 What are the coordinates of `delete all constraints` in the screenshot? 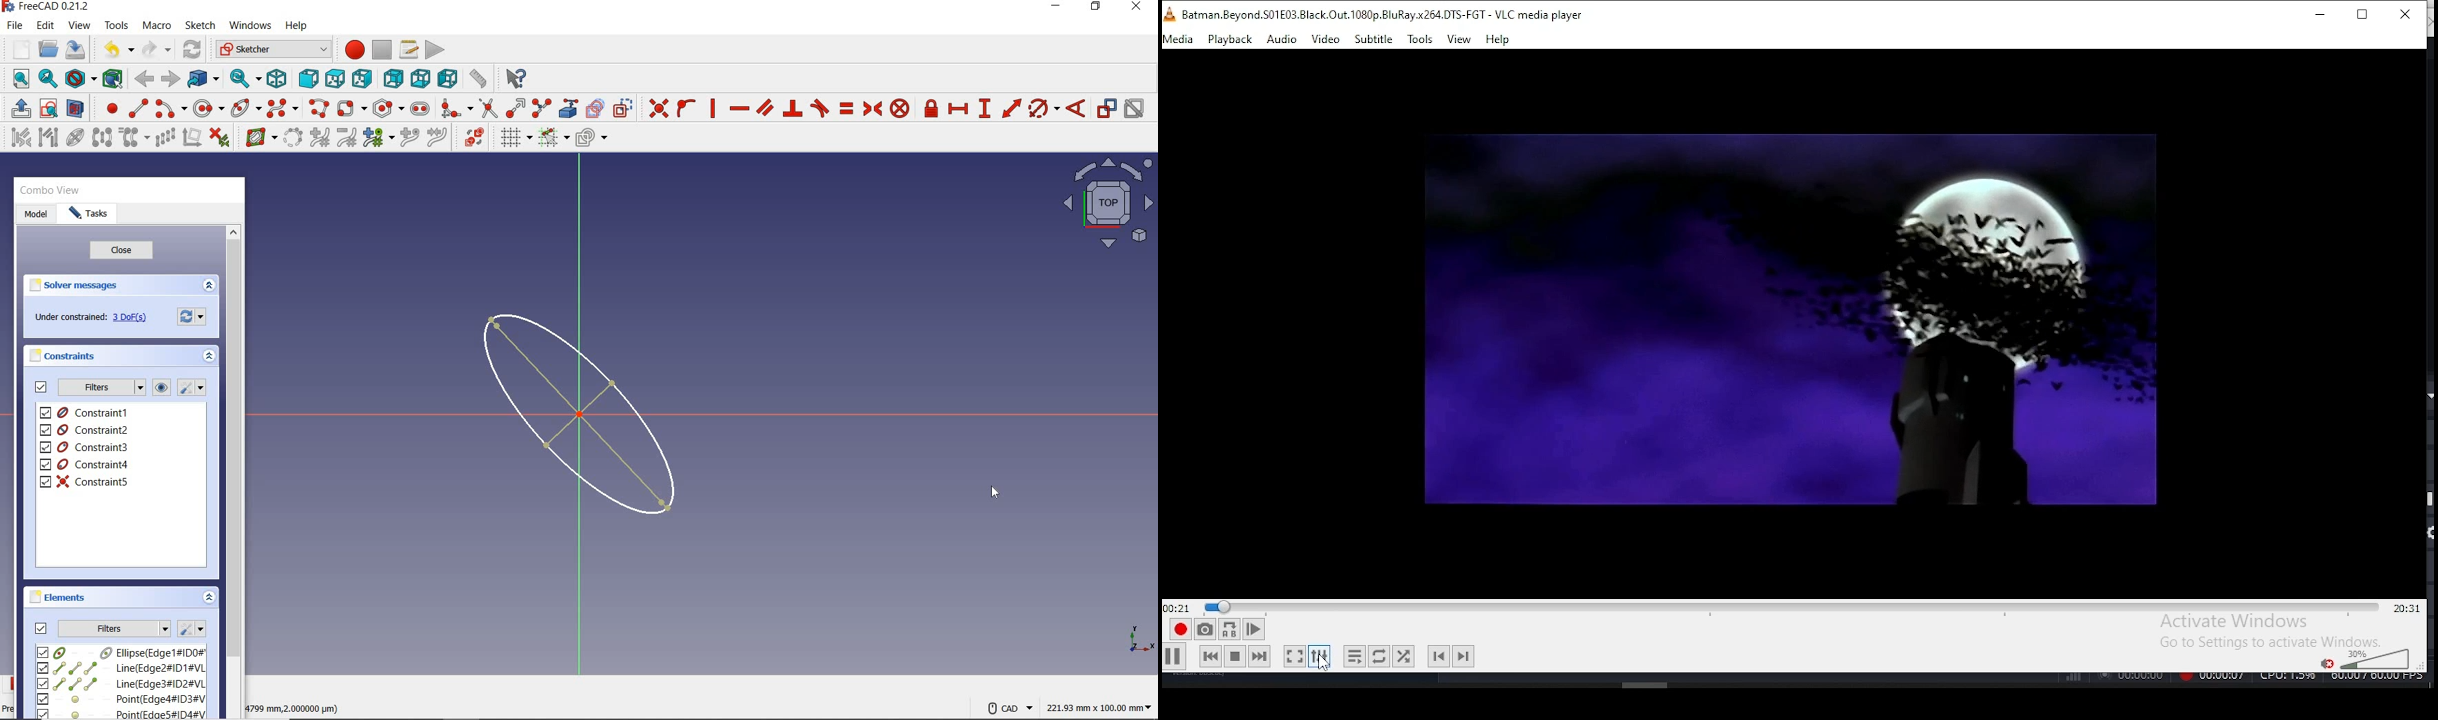 It's located at (219, 137).